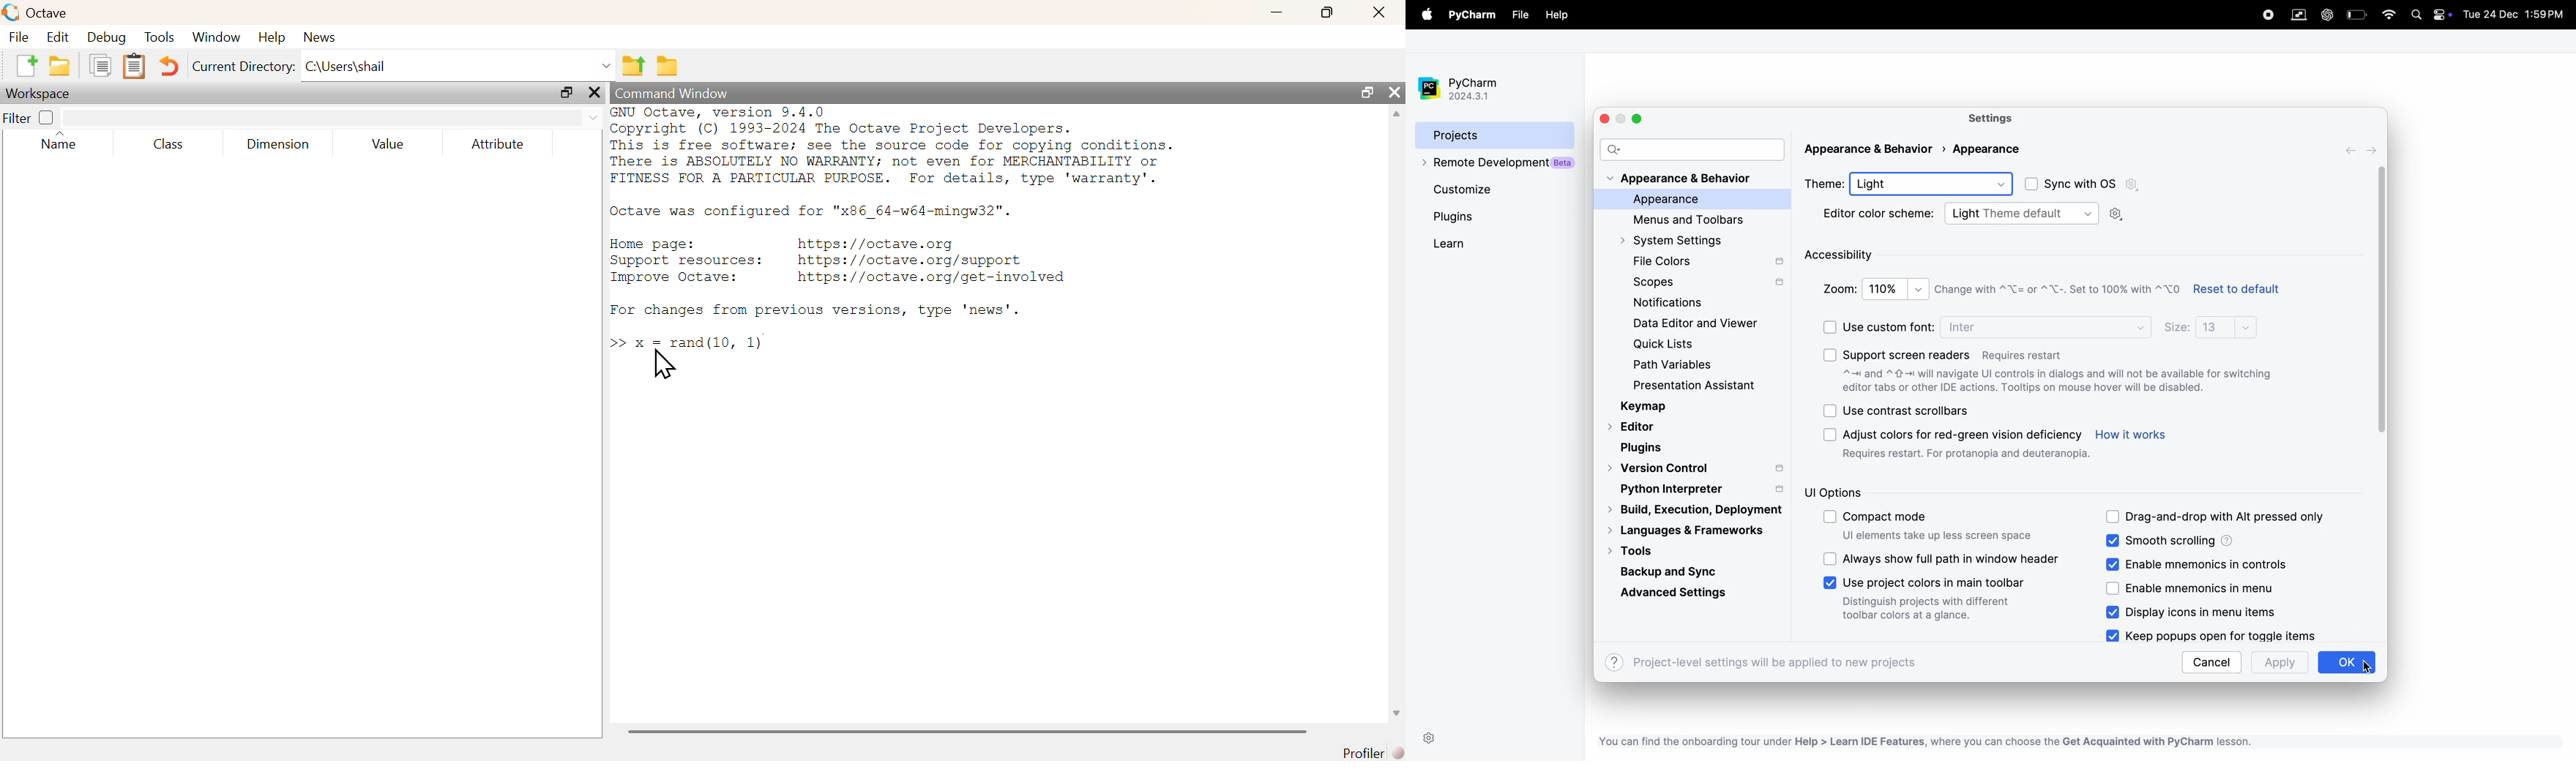  I want to click on open an existing file in editor, so click(59, 67).